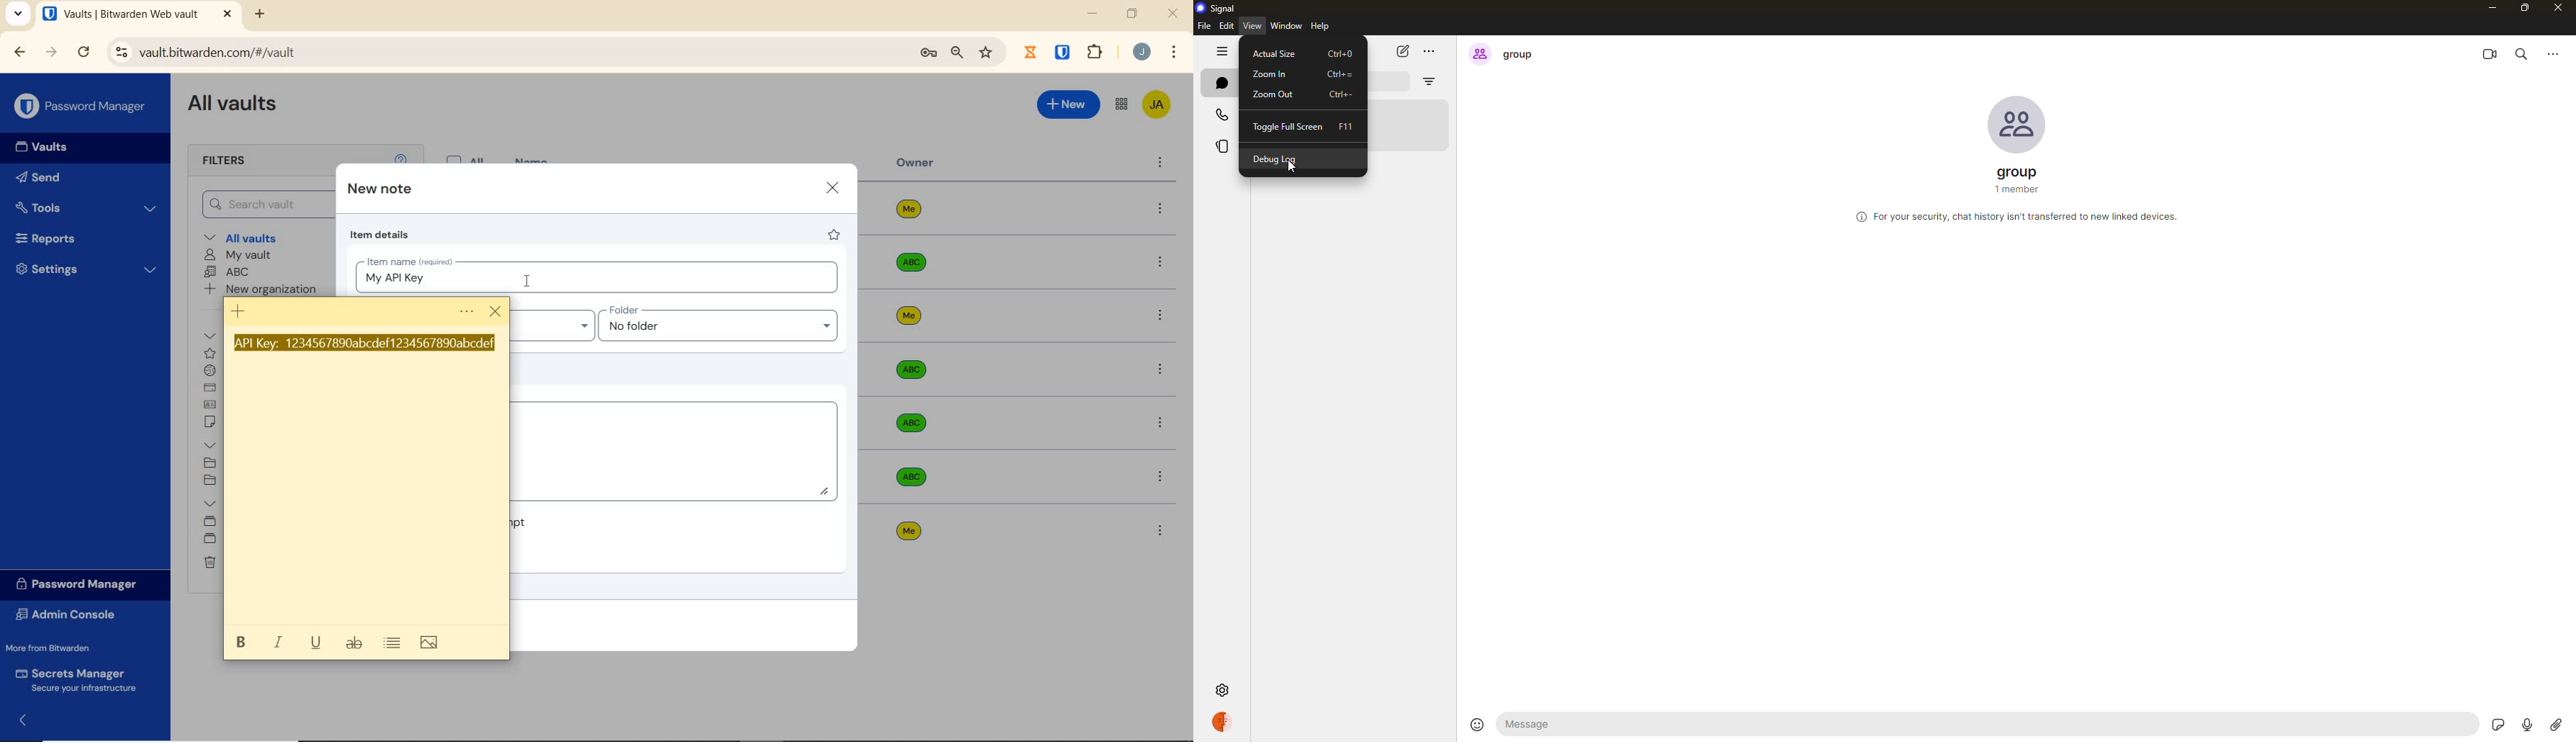 The width and height of the screenshot is (2576, 756). Describe the element at coordinates (1403, 50) in the screenshot. I see `new chat` at that location.